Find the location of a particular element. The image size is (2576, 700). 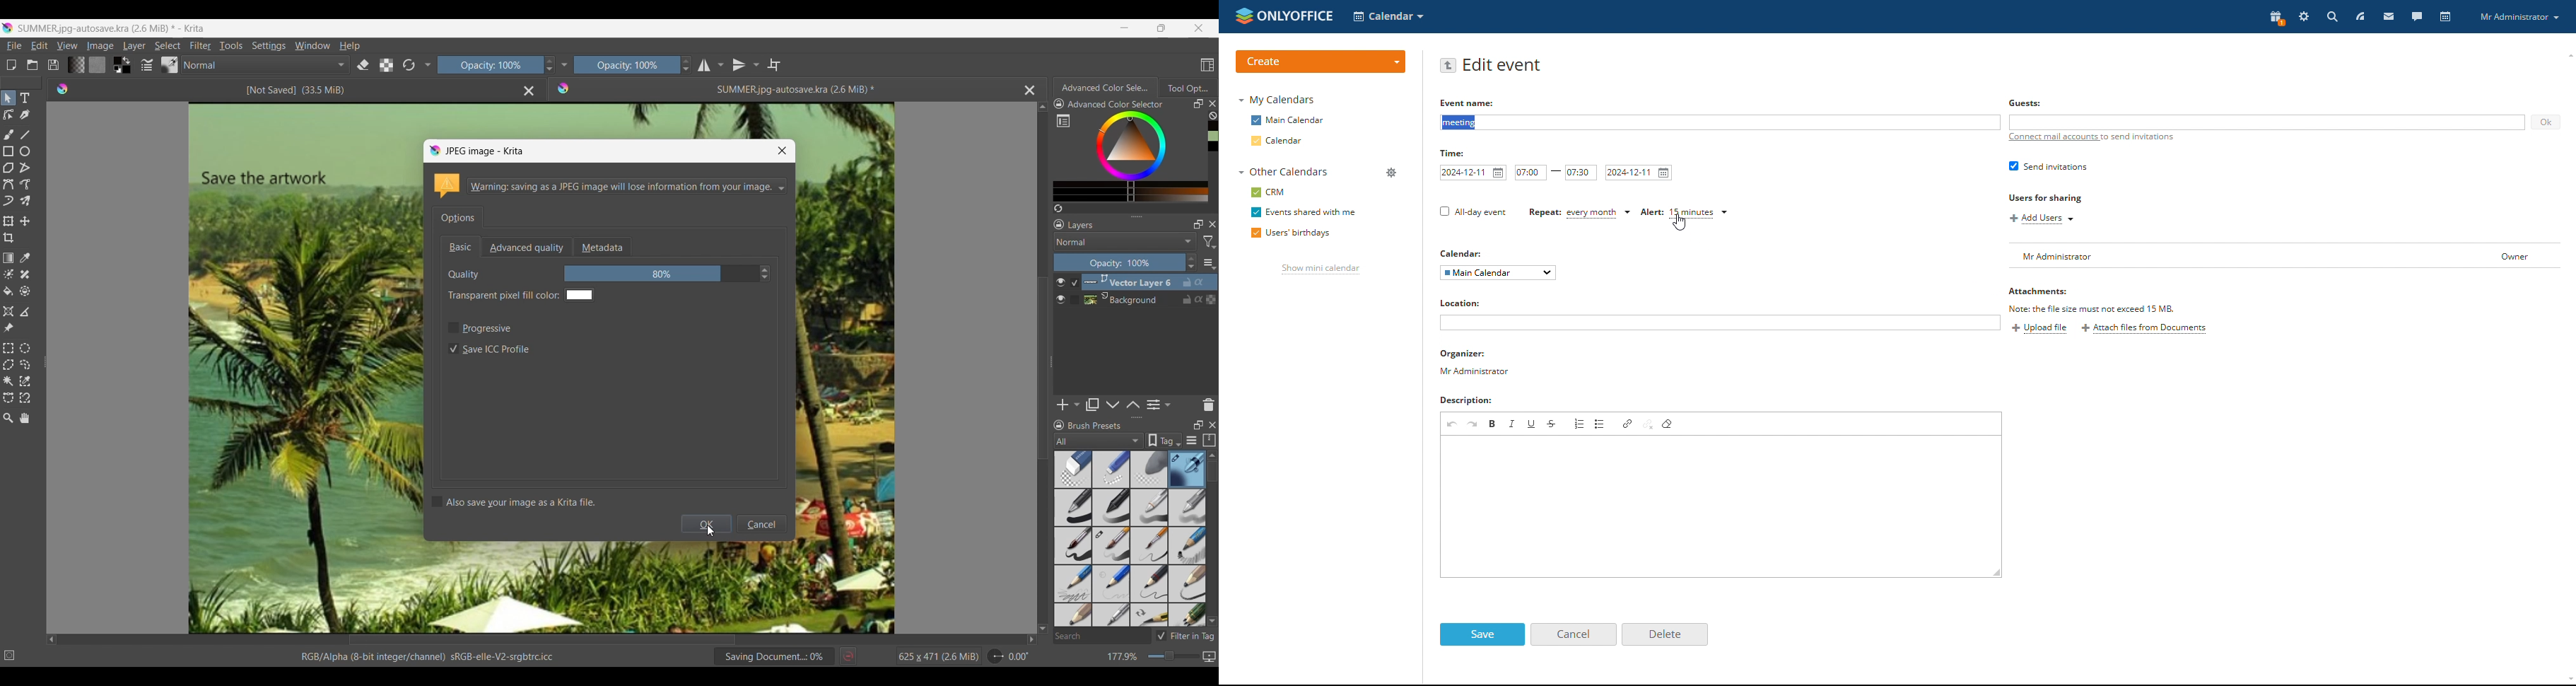

Map displayed canvas between pixel and print size is located at coordinates (1209, 657).